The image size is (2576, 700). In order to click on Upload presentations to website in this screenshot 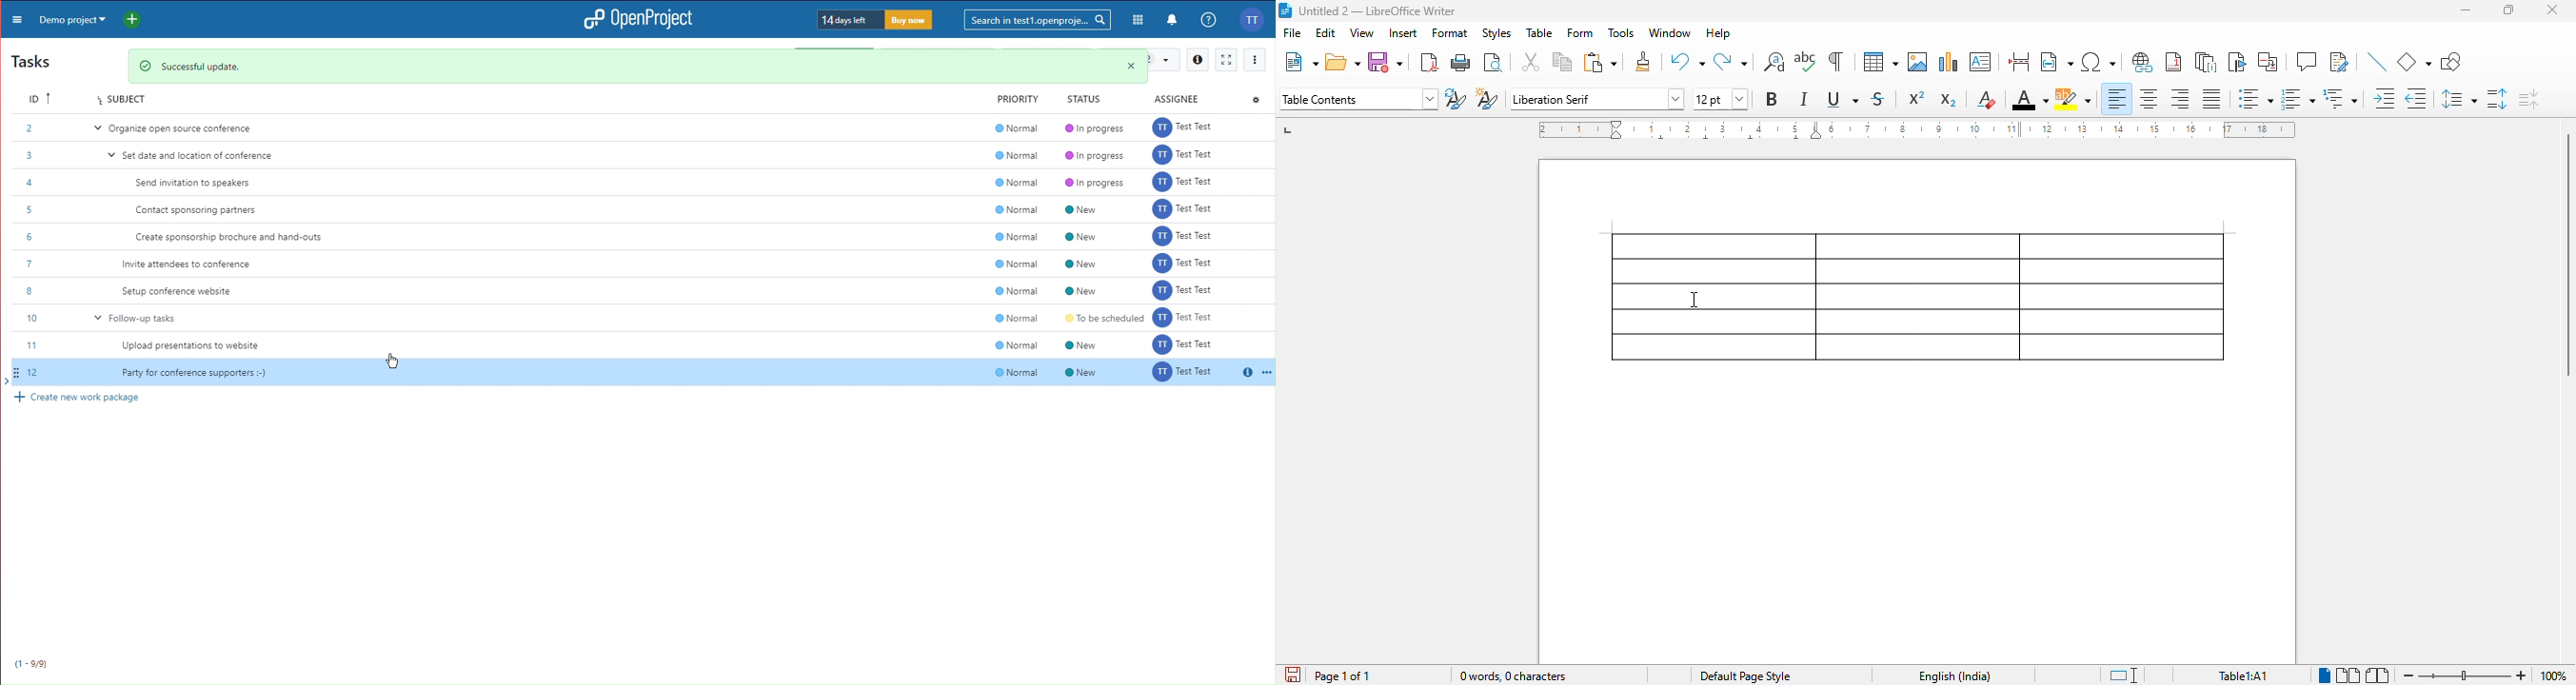, I will do `click(194, 347)`.